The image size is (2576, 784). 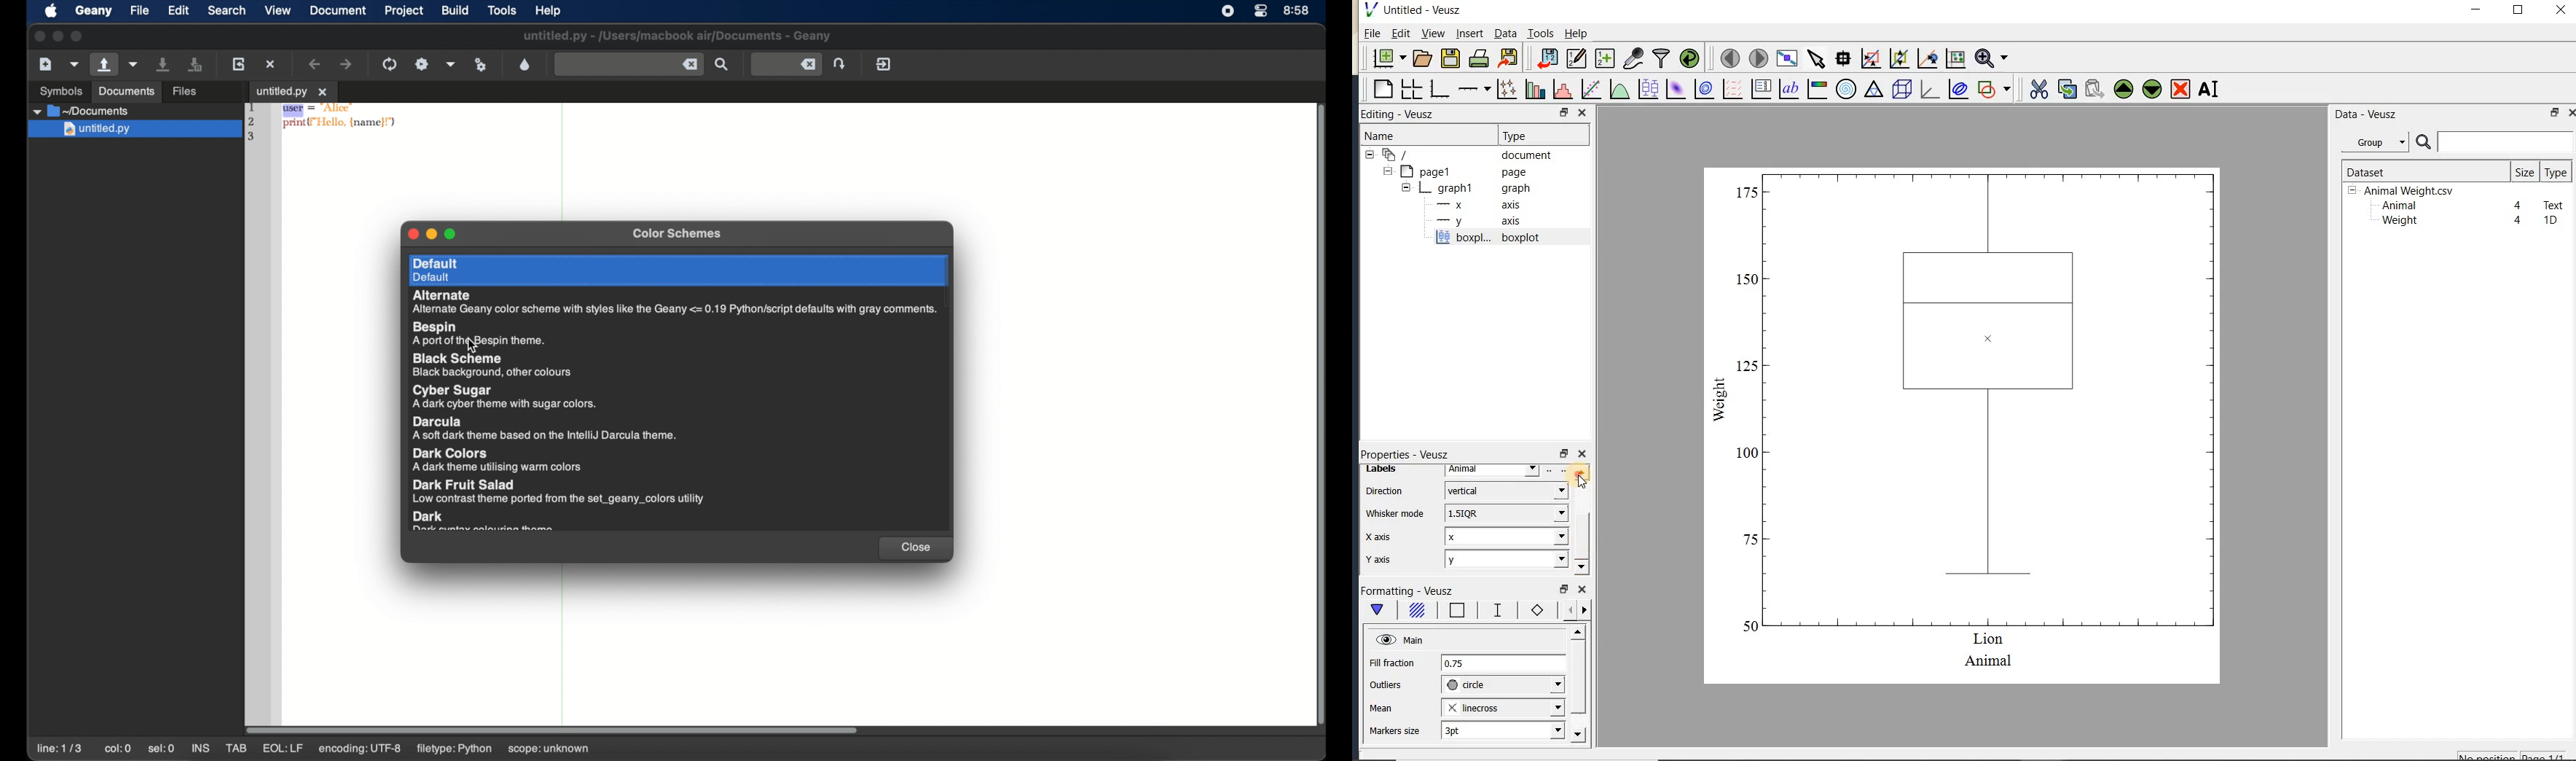 What do you see at coordinates (2398, 222) in the screenshot?
I see `Weight` at bounding box center [2398, 222].